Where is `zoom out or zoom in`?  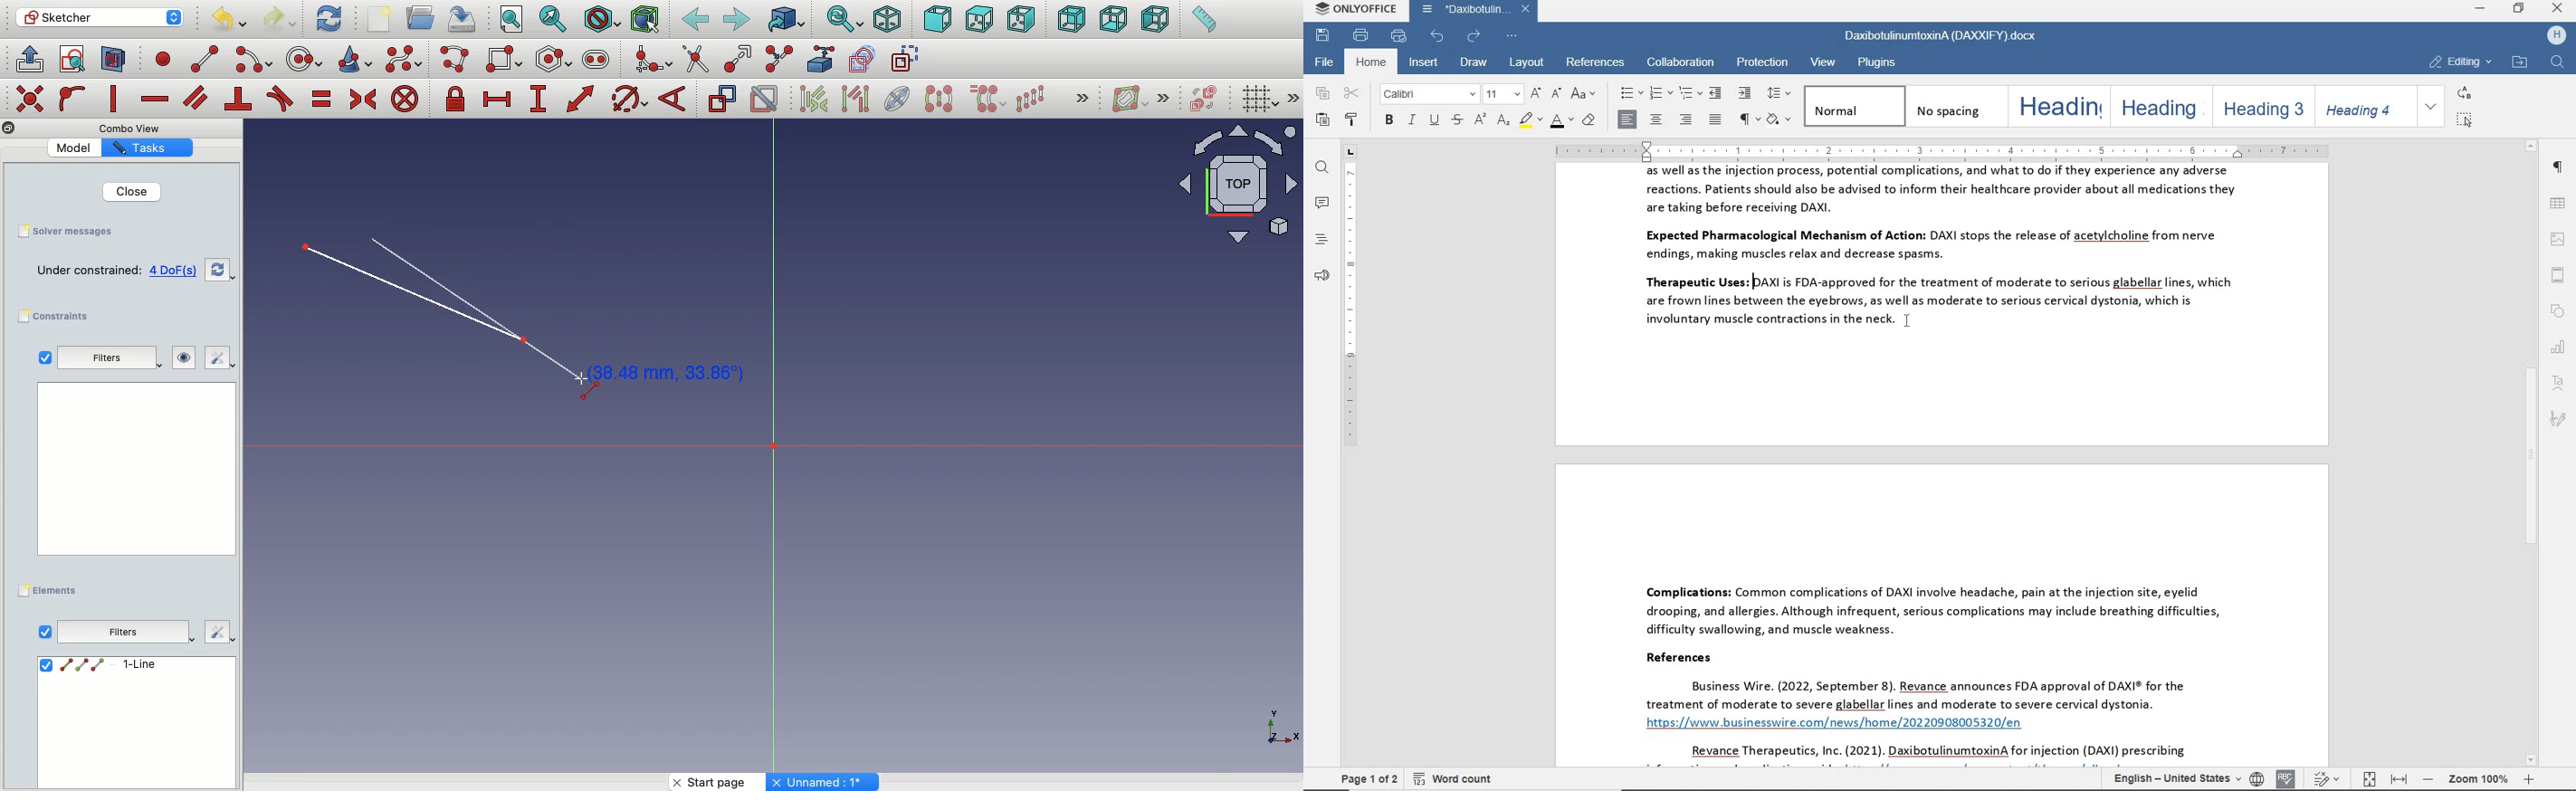 zoom out or zoom in is located at coordinates (2478, 779).